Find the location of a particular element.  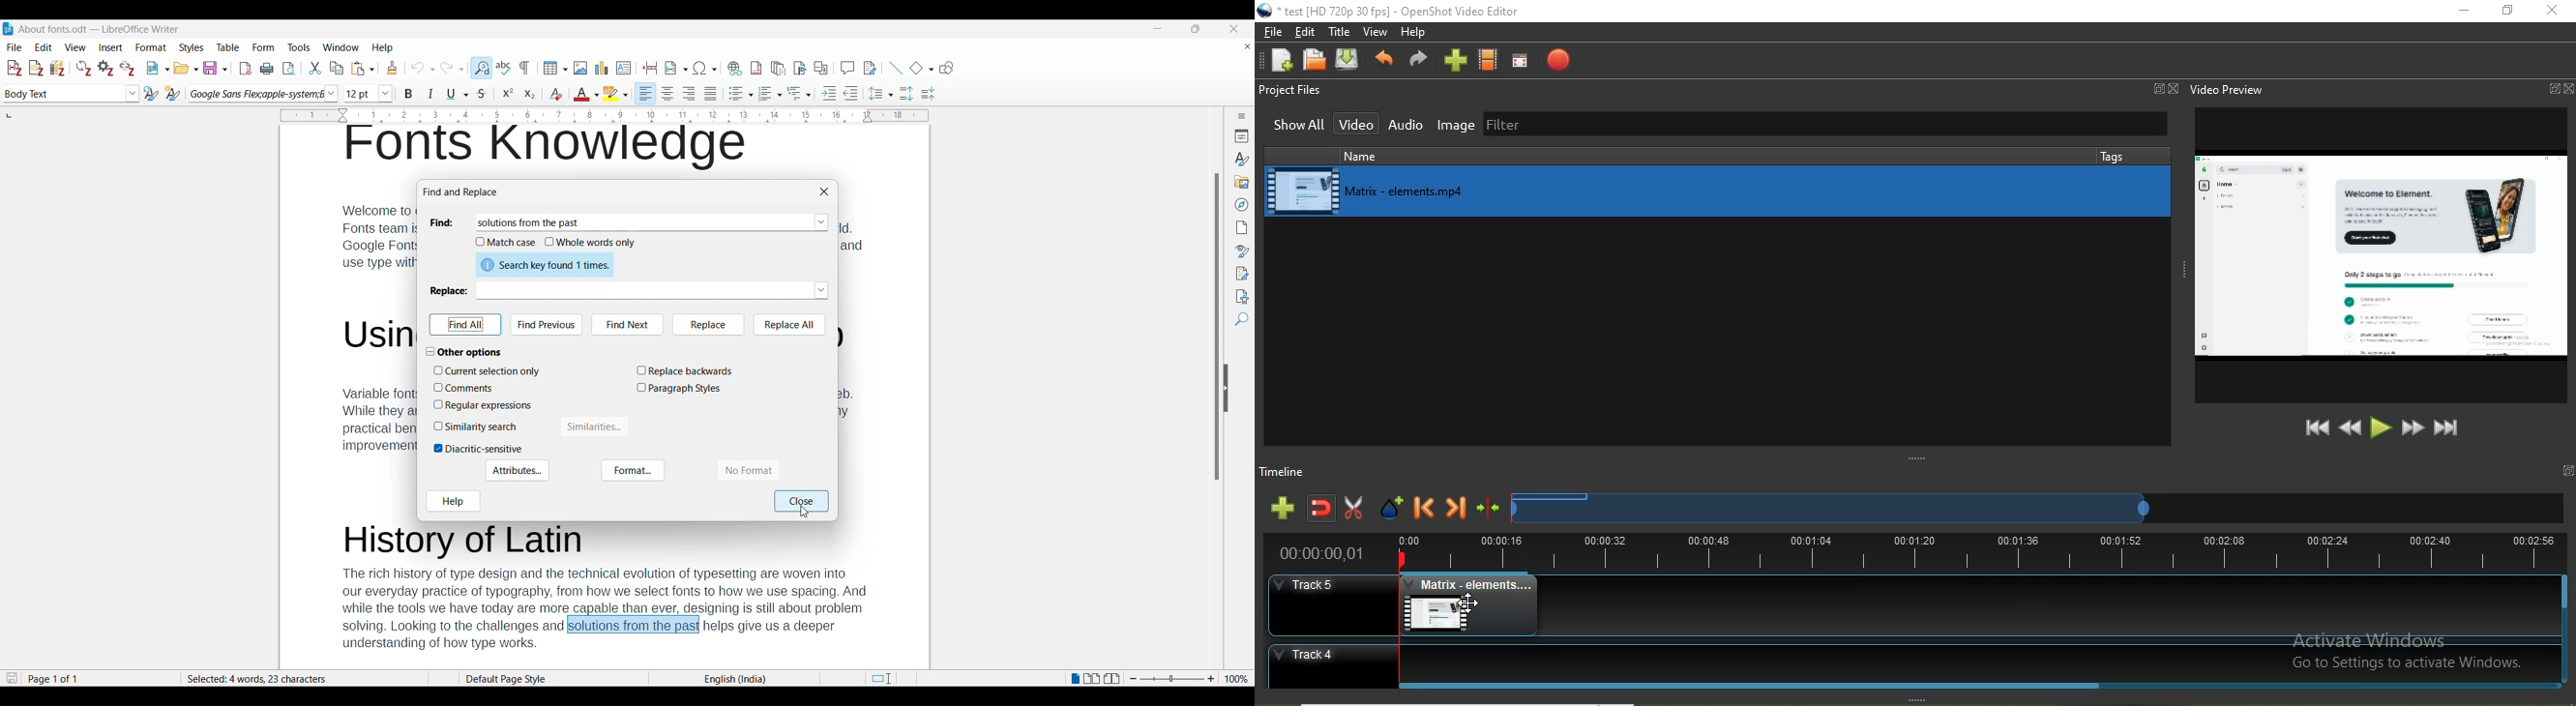

New and New options is located at coordinates (158, 68).